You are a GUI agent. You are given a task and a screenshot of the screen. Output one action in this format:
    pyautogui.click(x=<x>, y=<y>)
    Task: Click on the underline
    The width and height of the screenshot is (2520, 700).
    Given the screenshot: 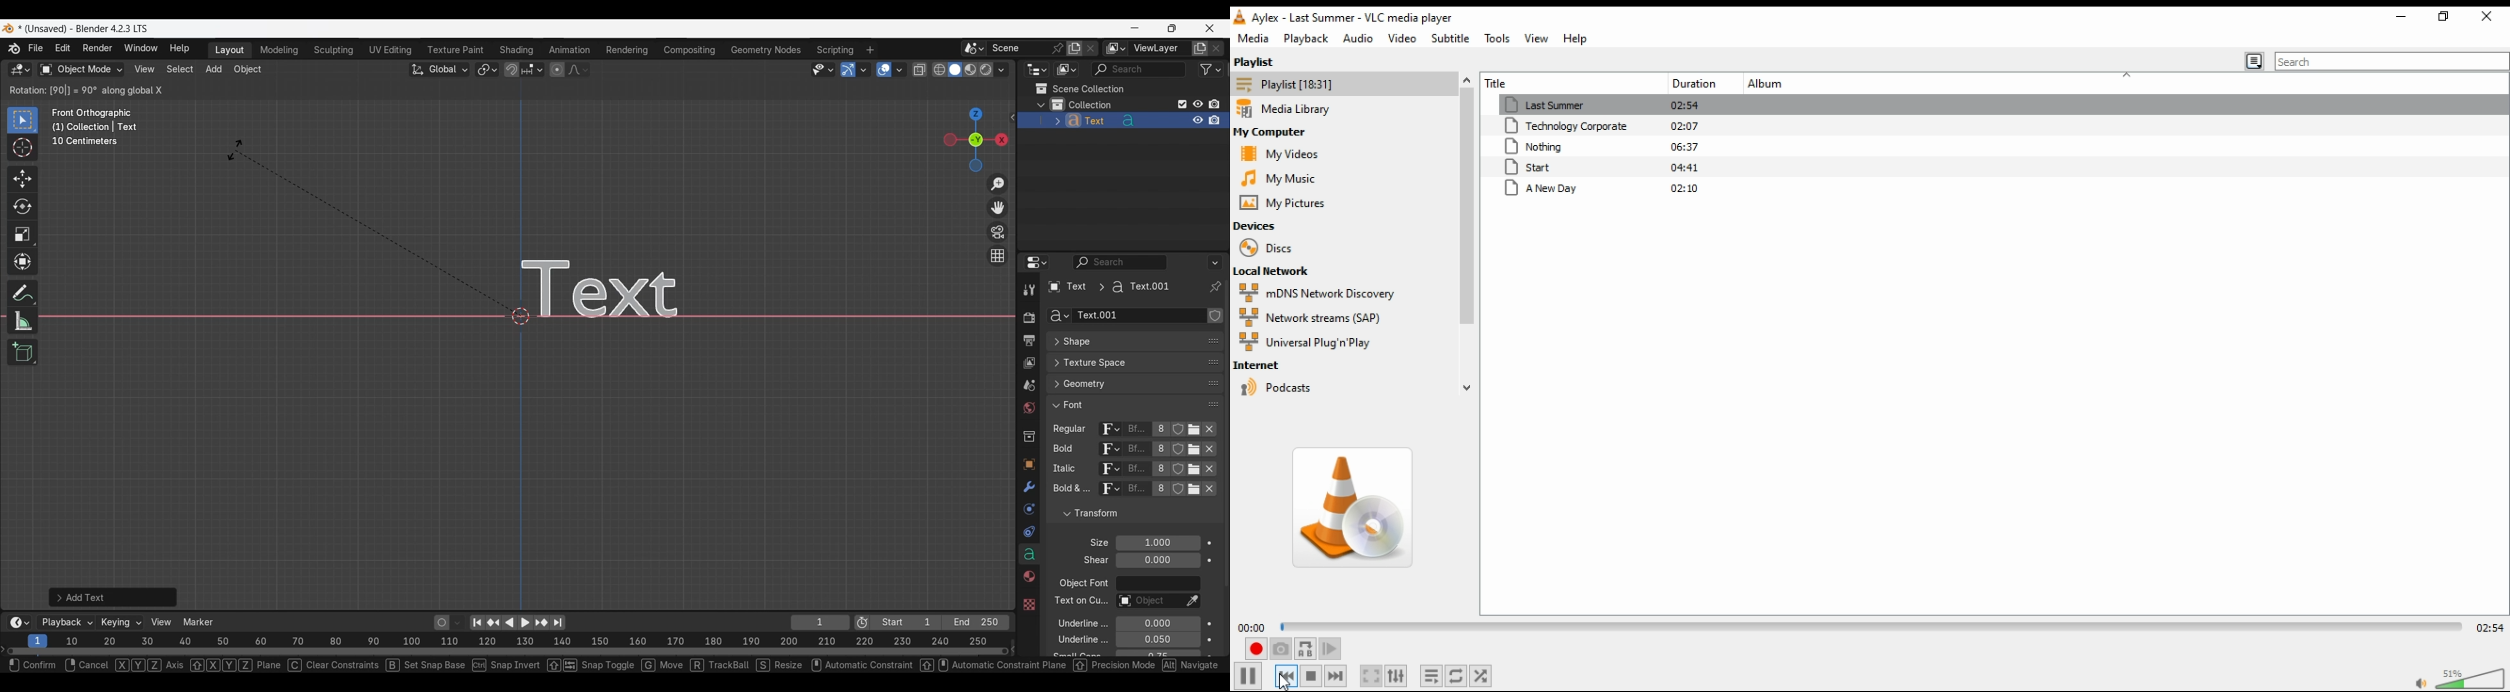 What is the action you would take?
    pyautogui.click(x=1075, y=623)
    